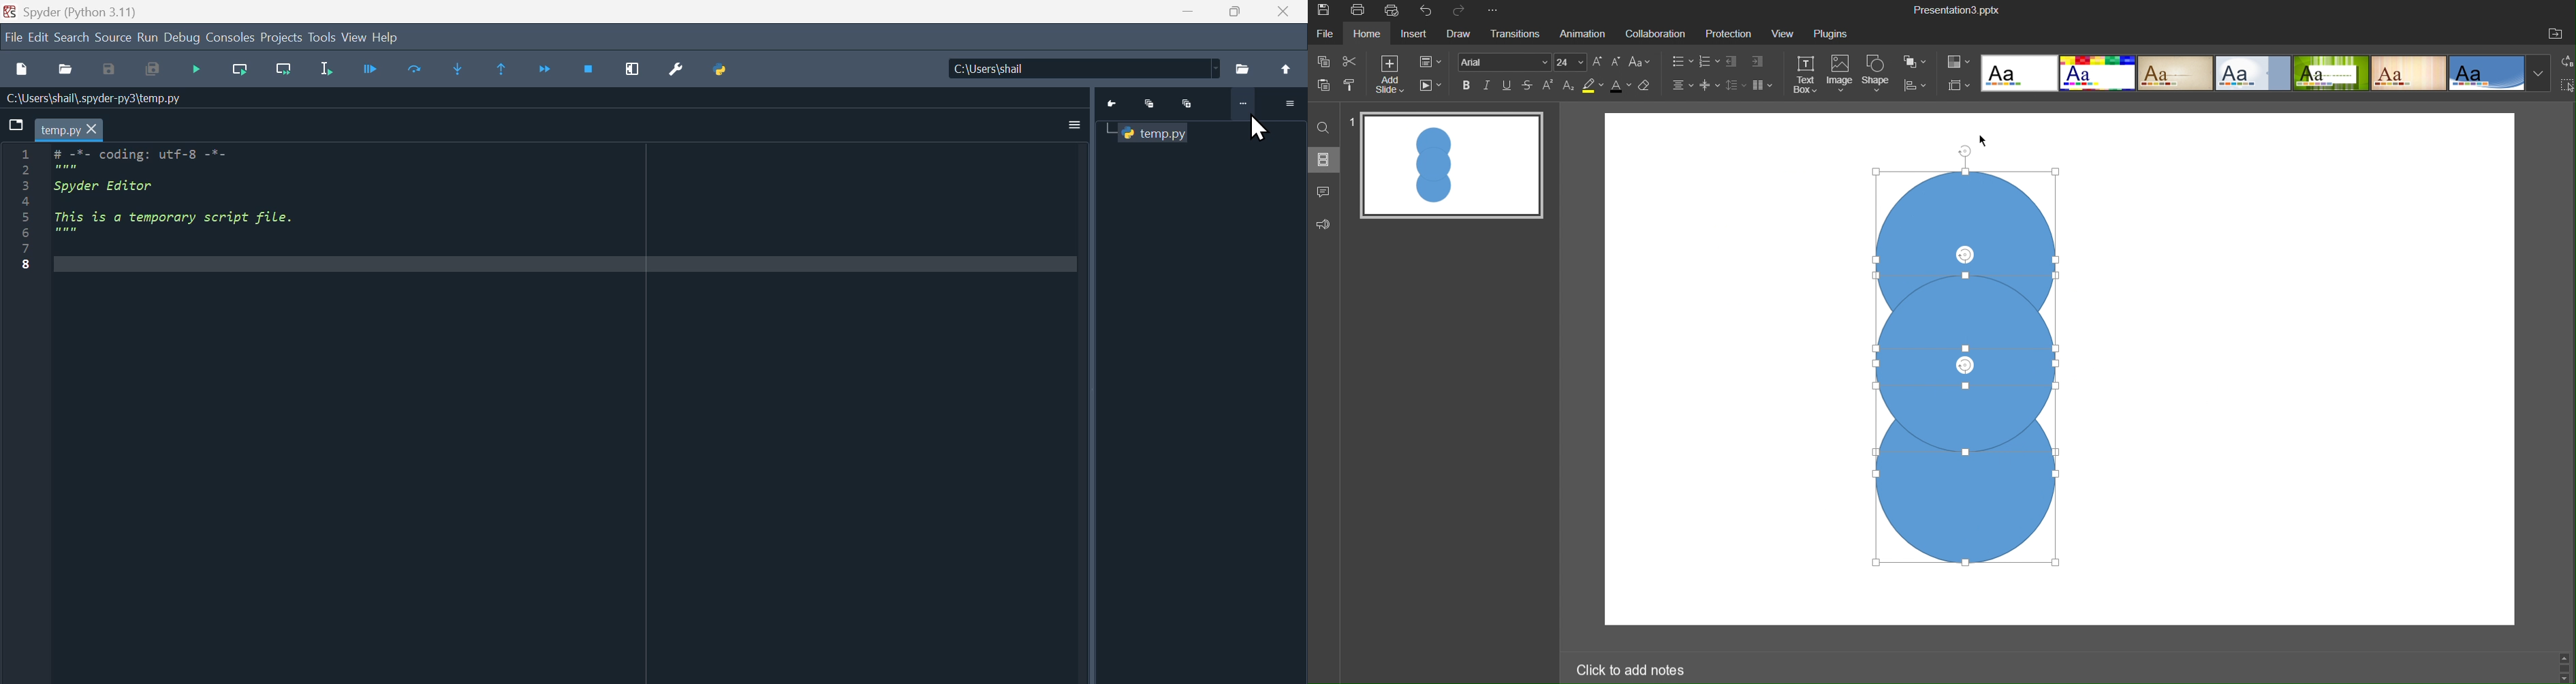  I want to click on Execute until function or method return, so click(503, 70).